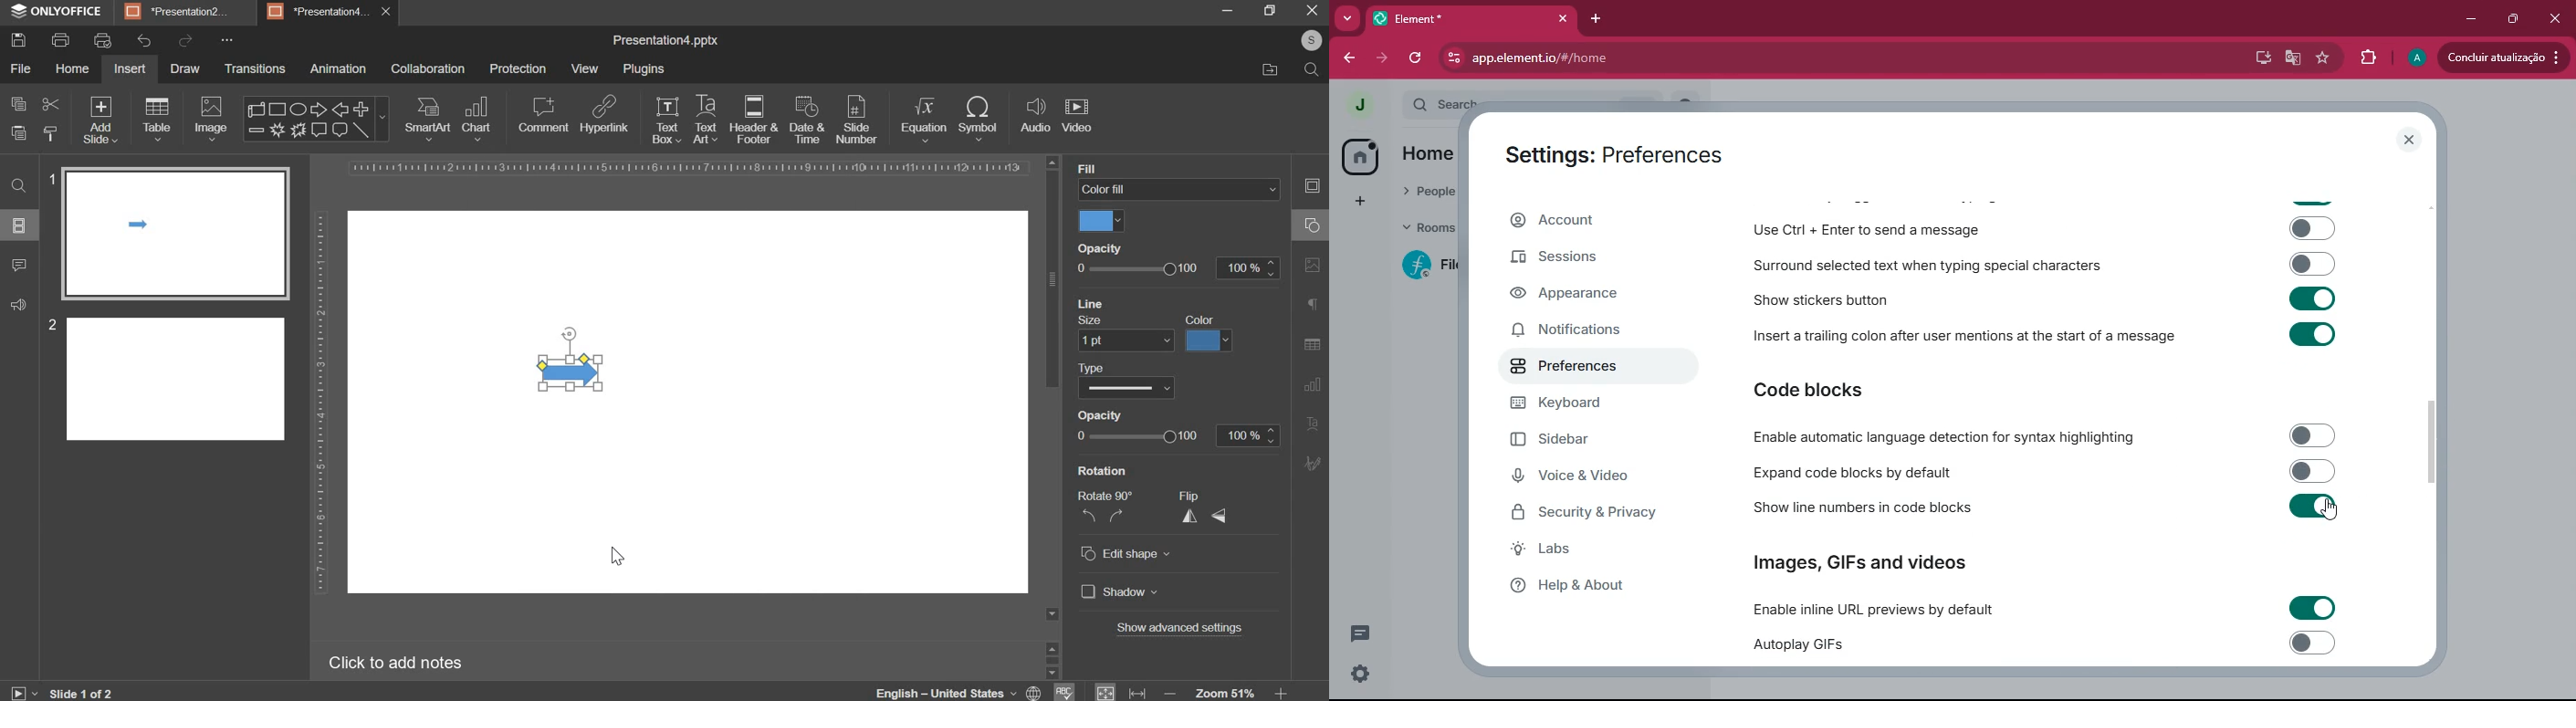  Describe the element at coordinates (22, 69) in the screenshot. I see `file` at that location.